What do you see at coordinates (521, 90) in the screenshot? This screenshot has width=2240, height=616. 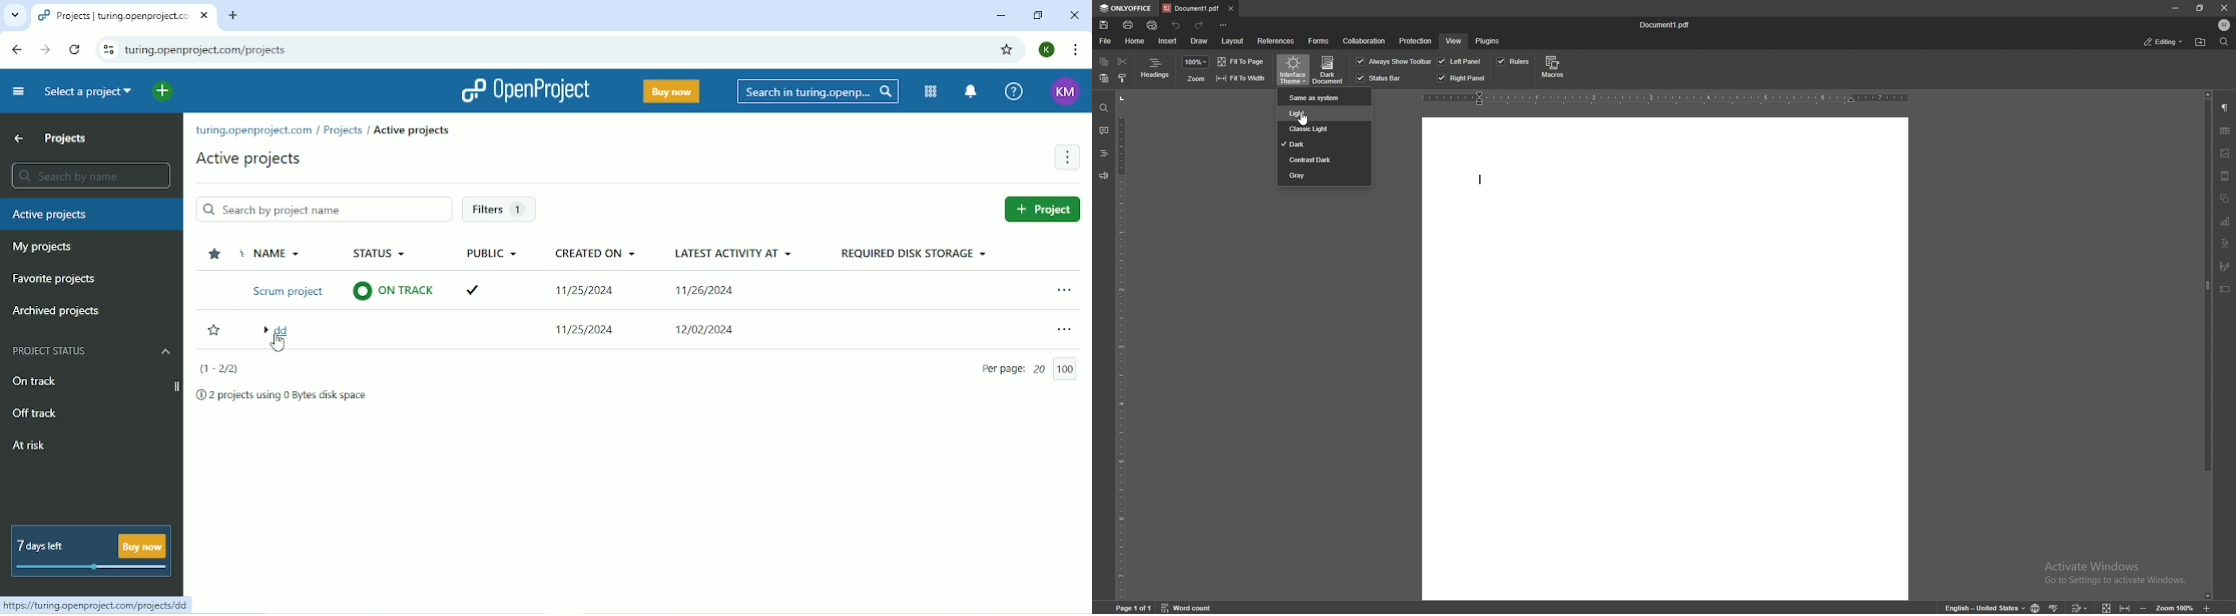 I see `OpenProject` at bounding box center [521, 90].